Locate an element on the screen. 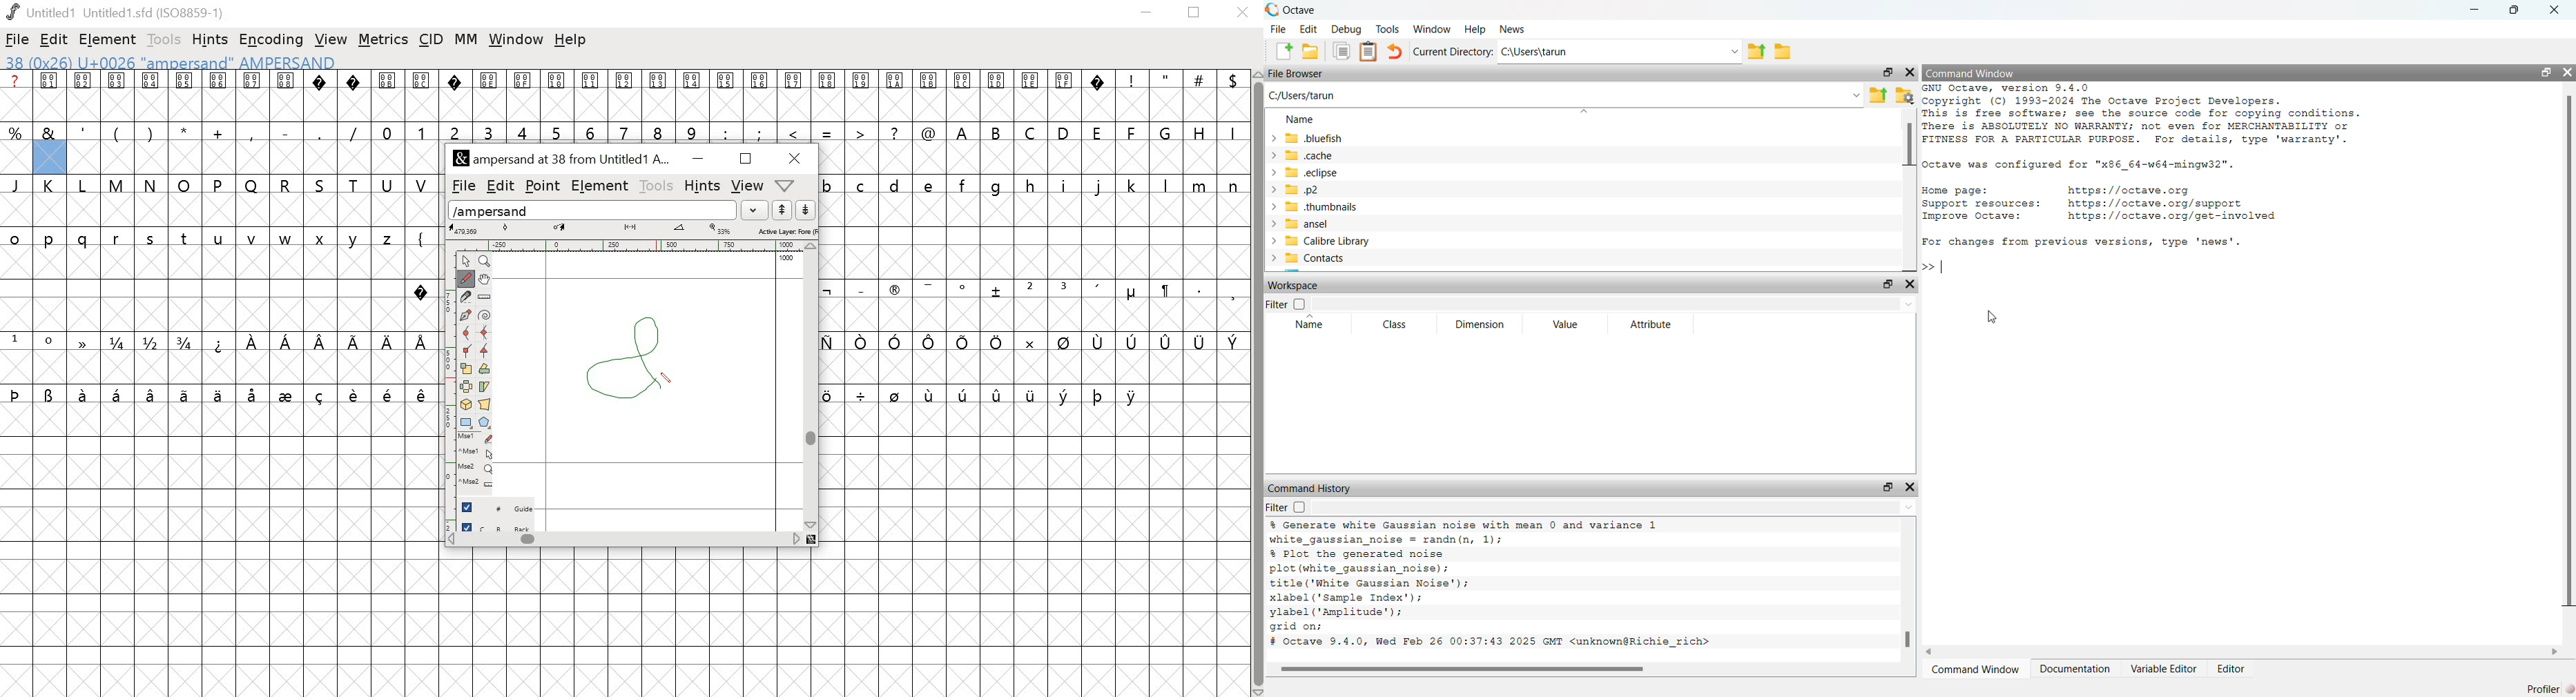 The width and height of the screenshot is (2576, 700). < is located at coordinates (795, 132).